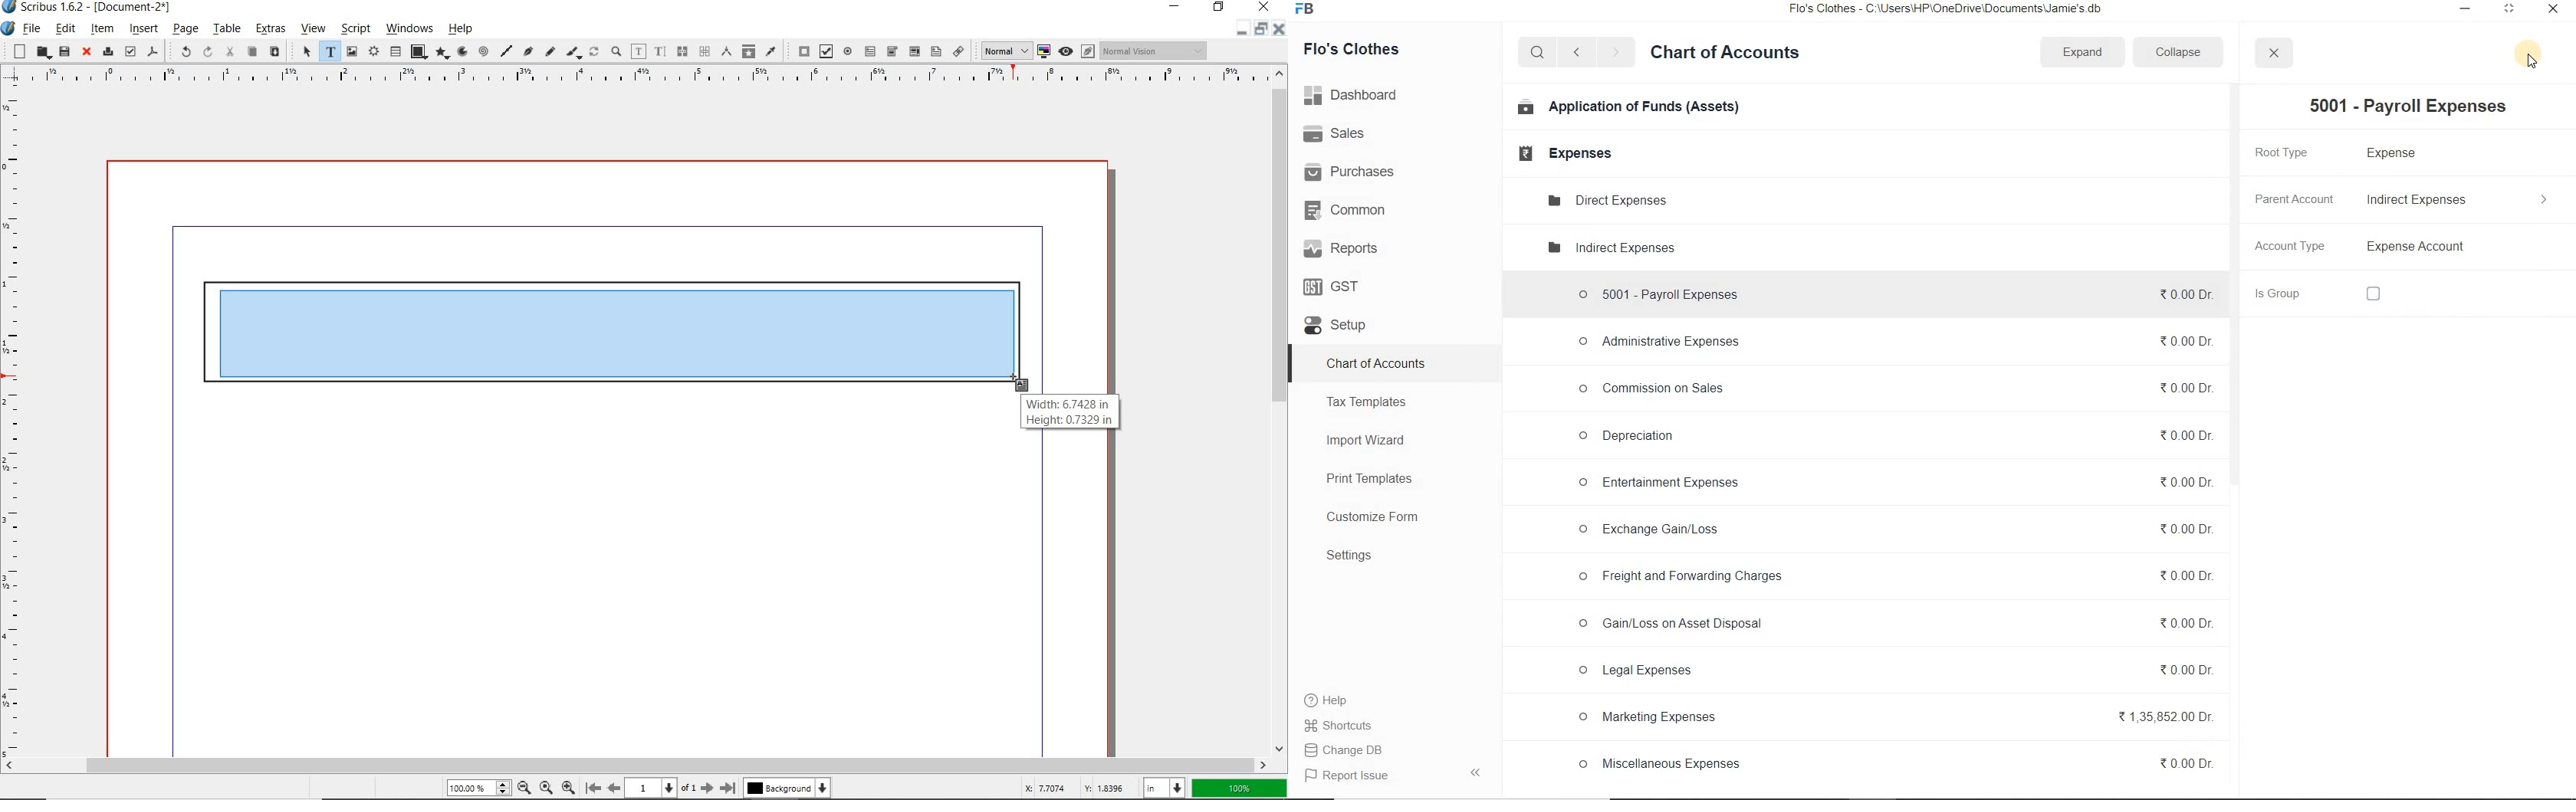  Describe the element at coordinates (731, 785) in the screenshot. I see `move to last` at that location.